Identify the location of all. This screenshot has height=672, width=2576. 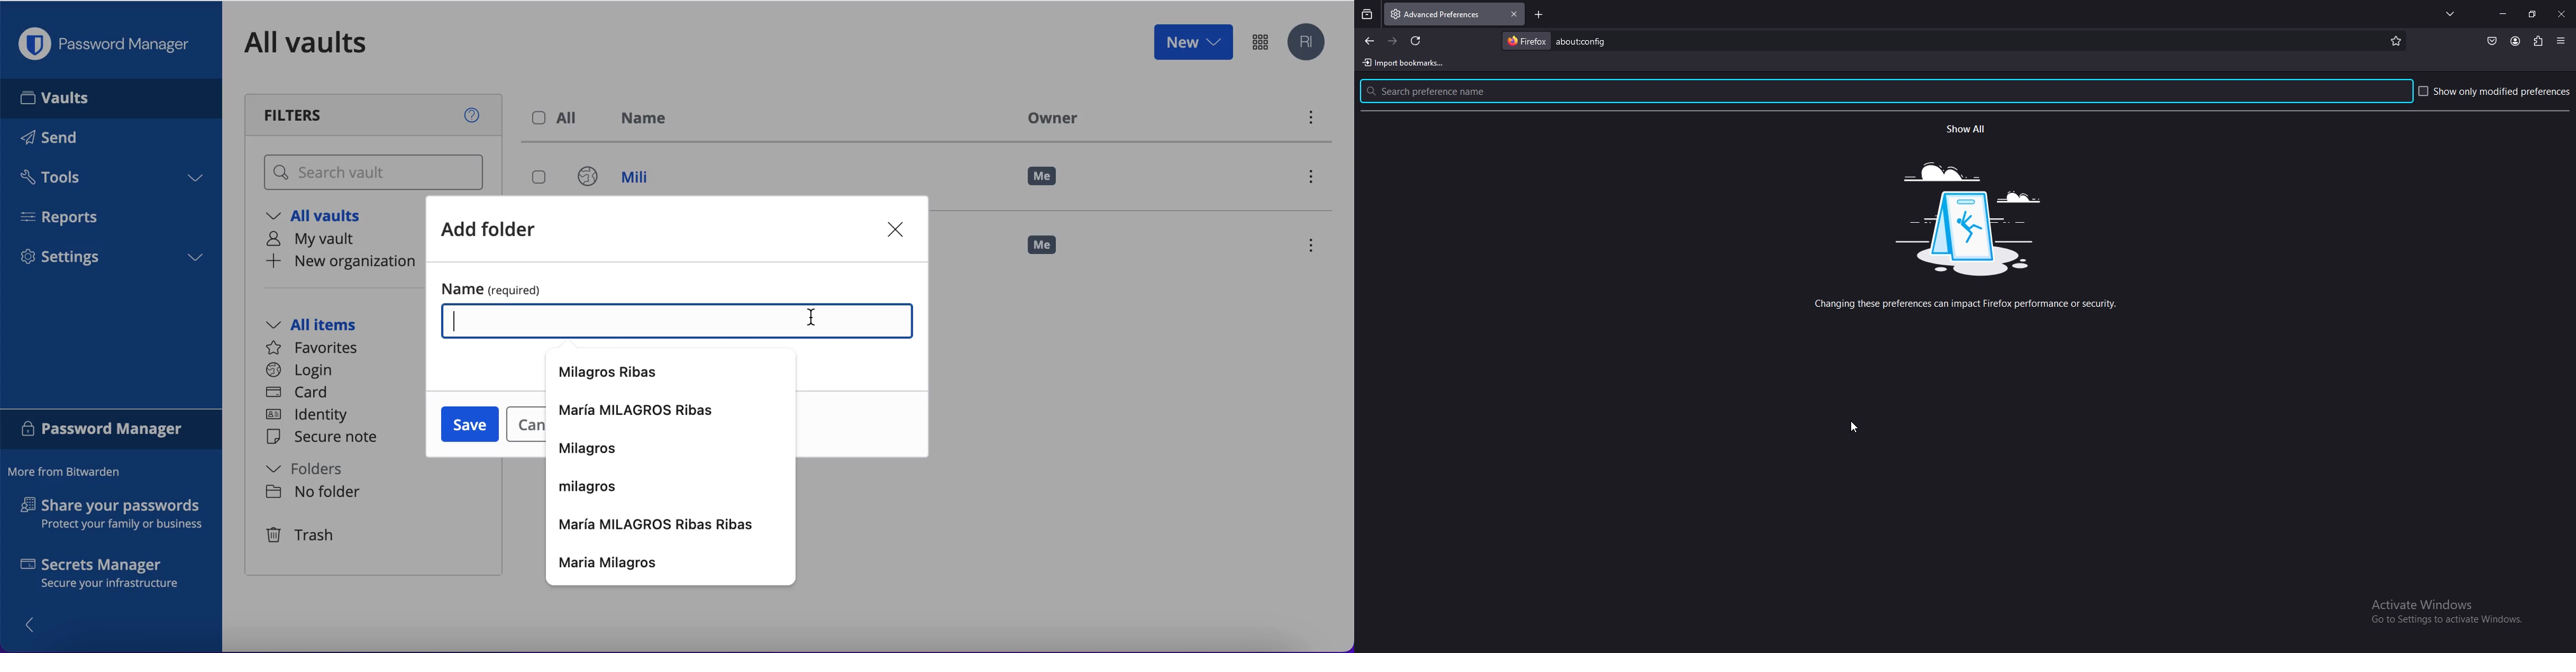
(558, 118).